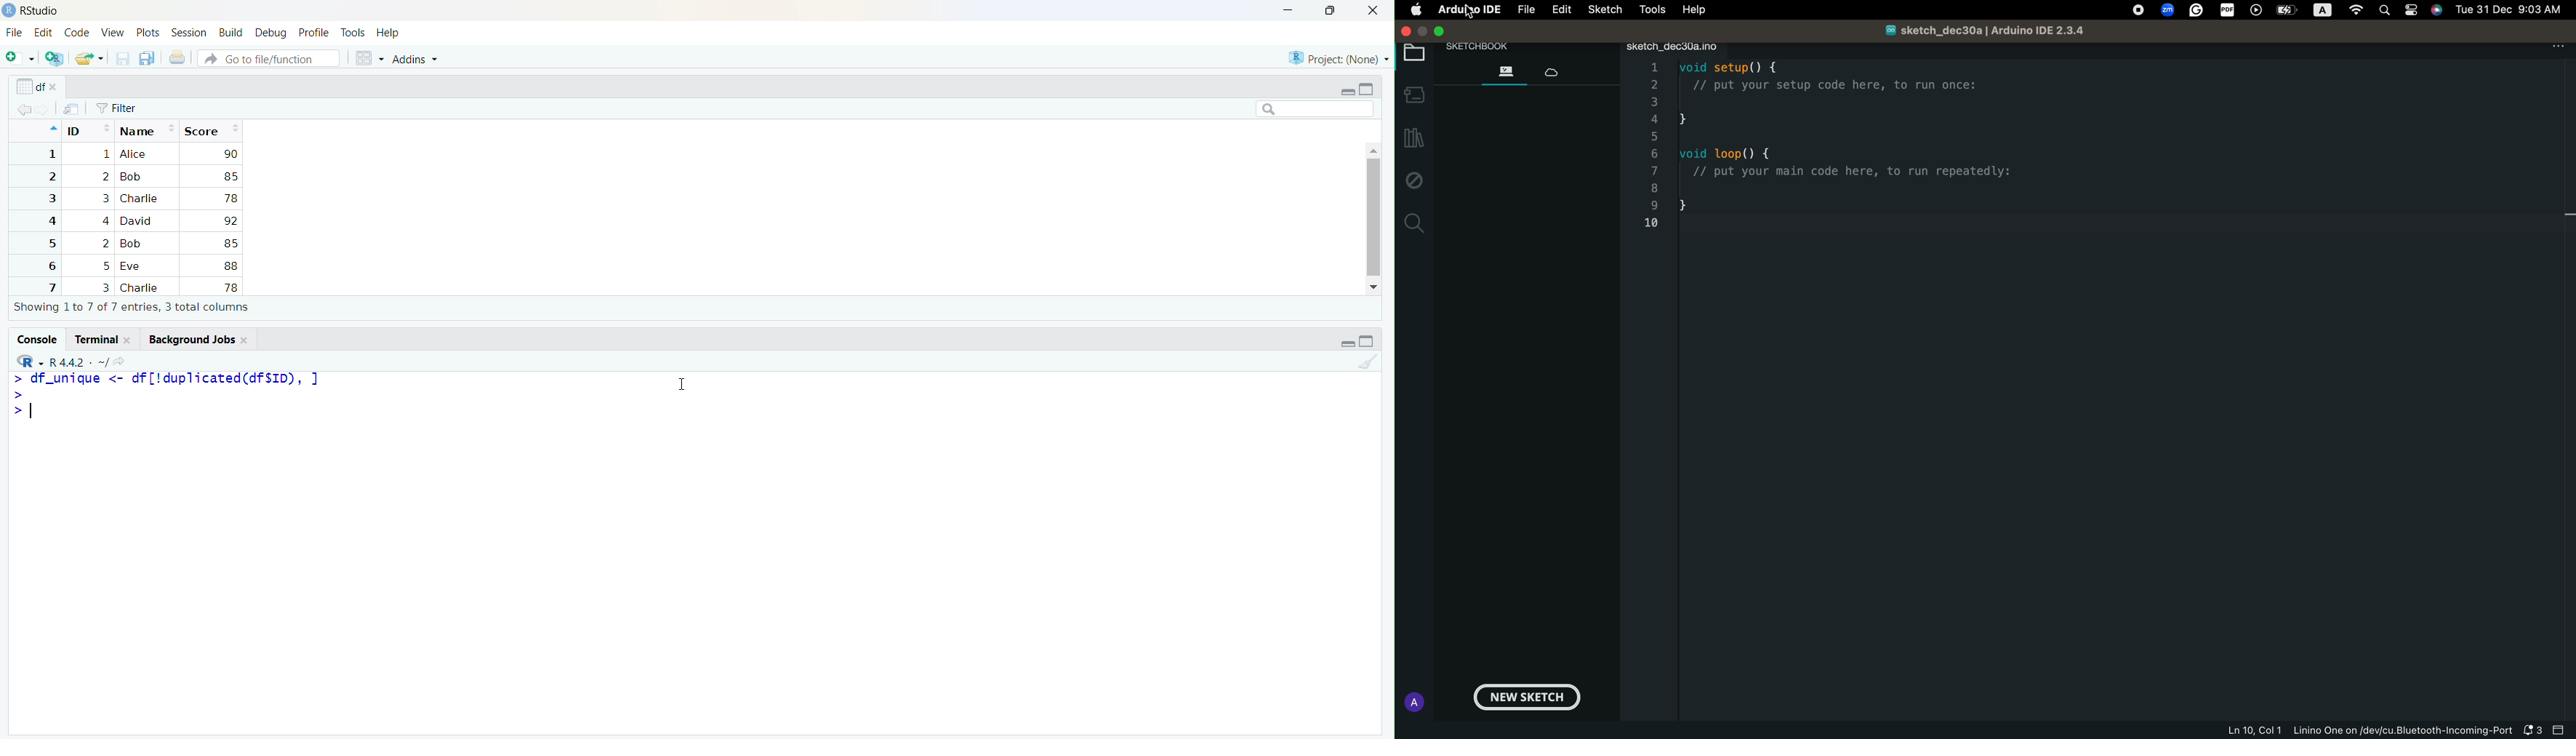 This screenshot has width=2576, height=756. I want to click on Edit, so click(43, 32).